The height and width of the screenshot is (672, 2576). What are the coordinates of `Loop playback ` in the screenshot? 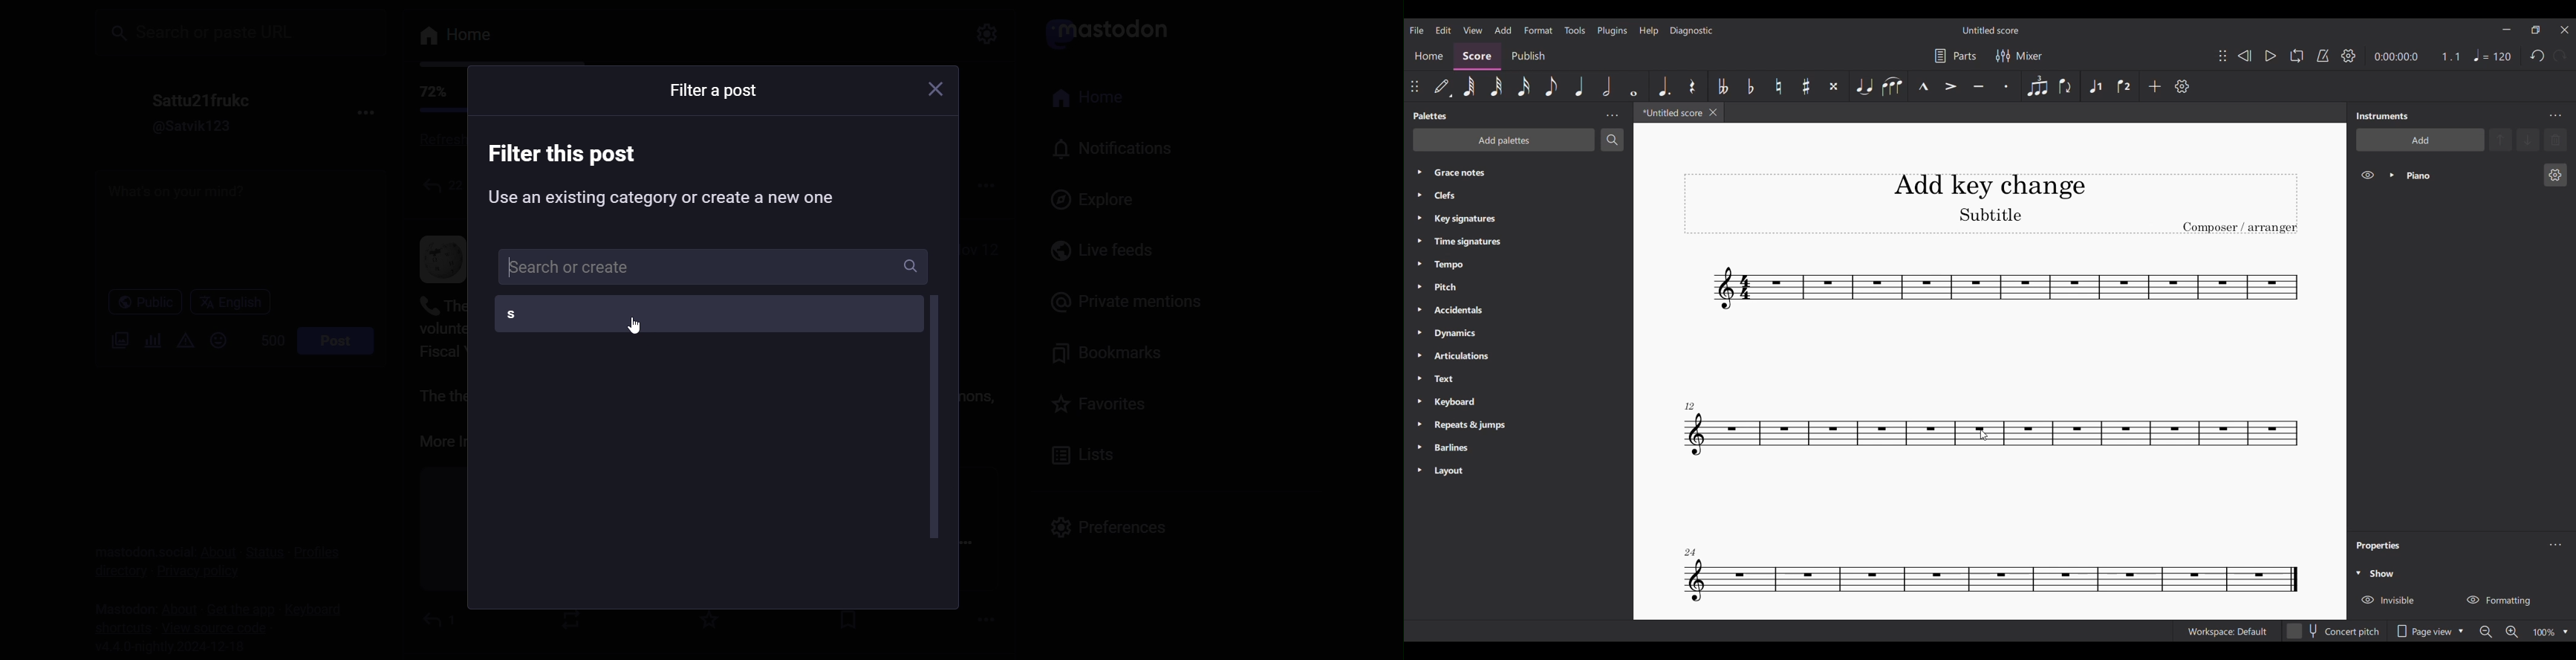 It's located at (2297, 55).